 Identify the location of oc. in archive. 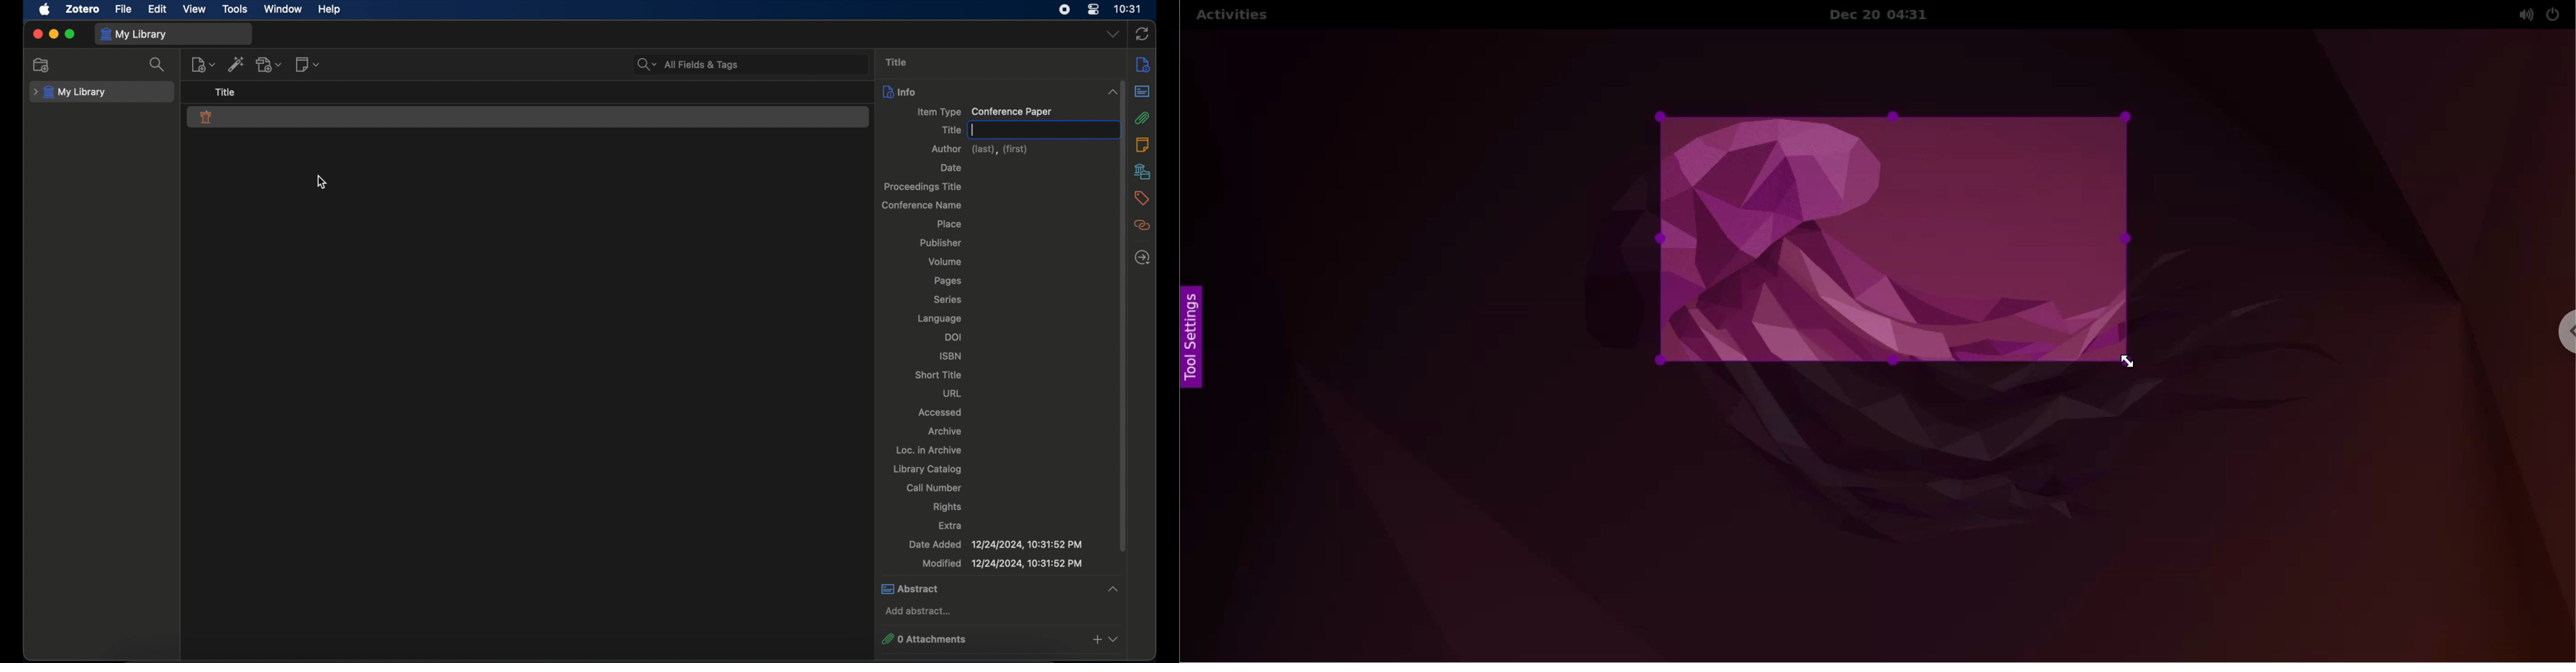
(926, 450).